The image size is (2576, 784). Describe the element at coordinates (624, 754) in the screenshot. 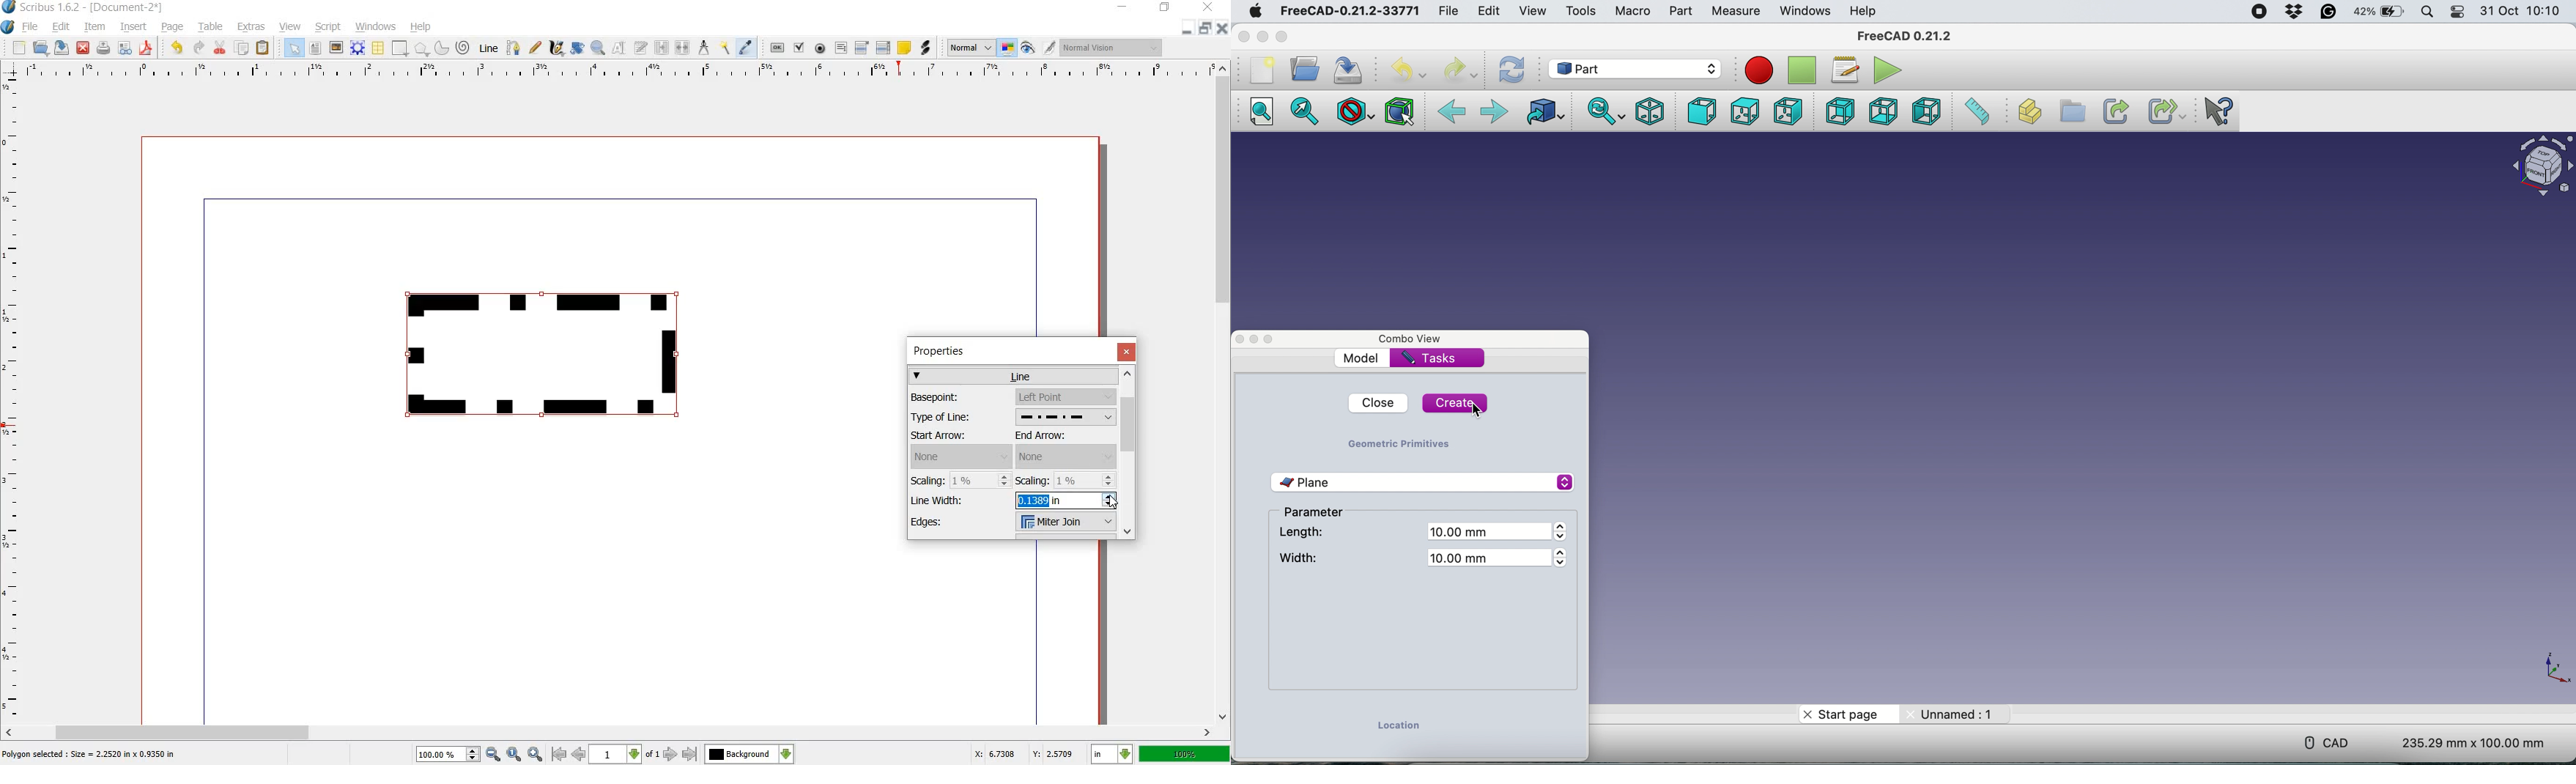

I see `select current page` at that location.